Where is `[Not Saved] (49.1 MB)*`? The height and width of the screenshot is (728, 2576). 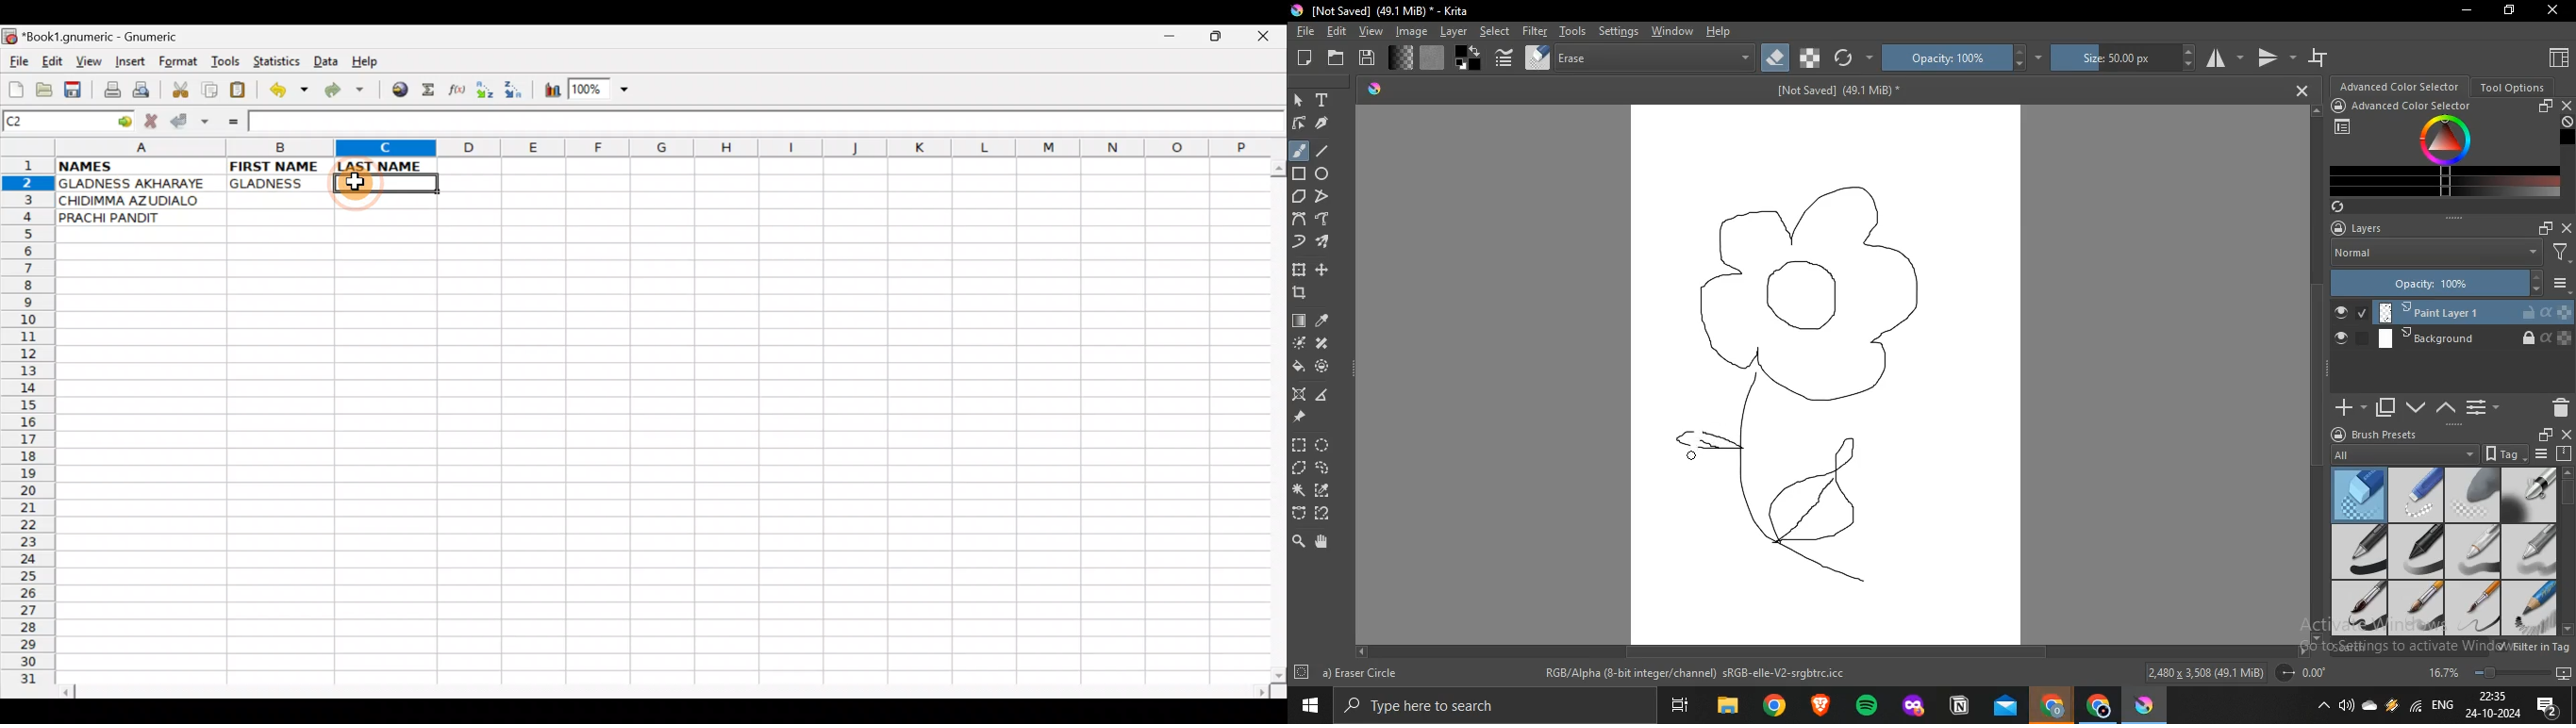 [Not Saved] (49.1 MB)* is located at coordinates (1836, 91).